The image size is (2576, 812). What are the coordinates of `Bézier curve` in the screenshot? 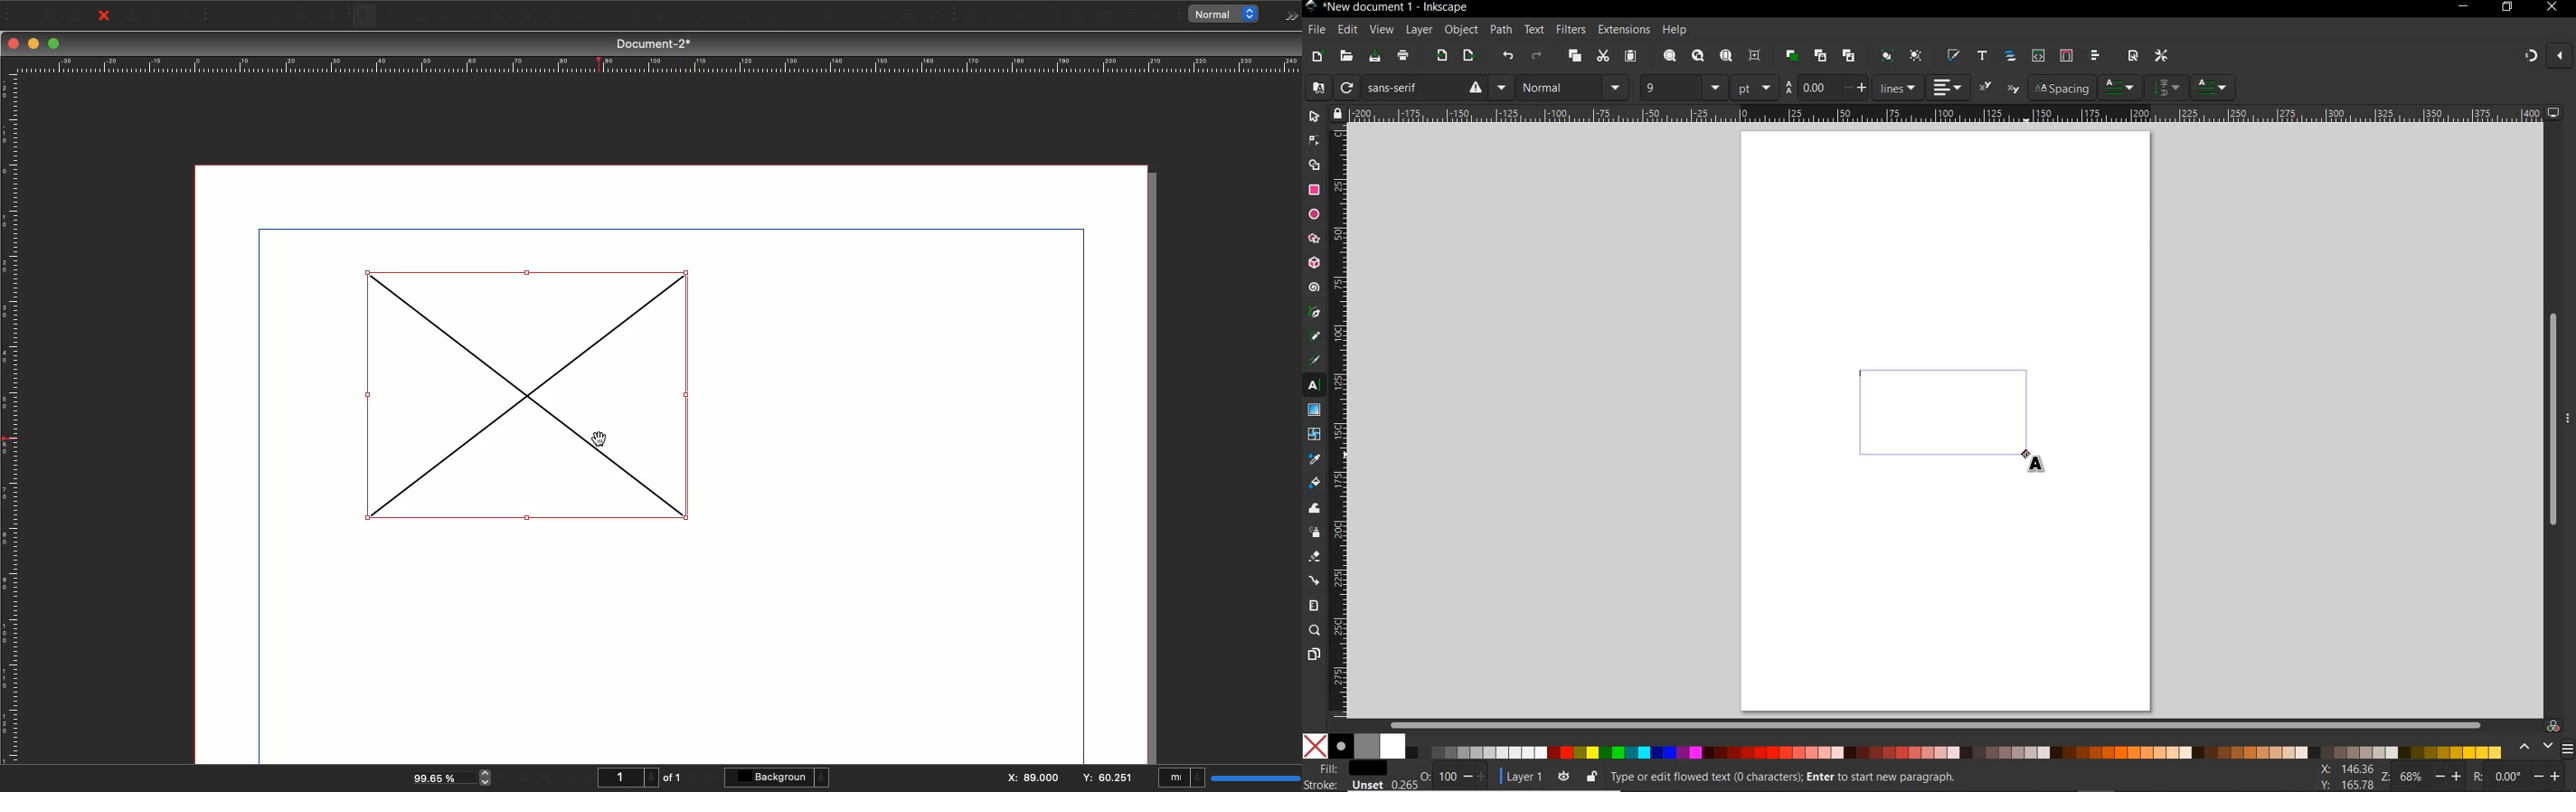 It's located at (633, 17).